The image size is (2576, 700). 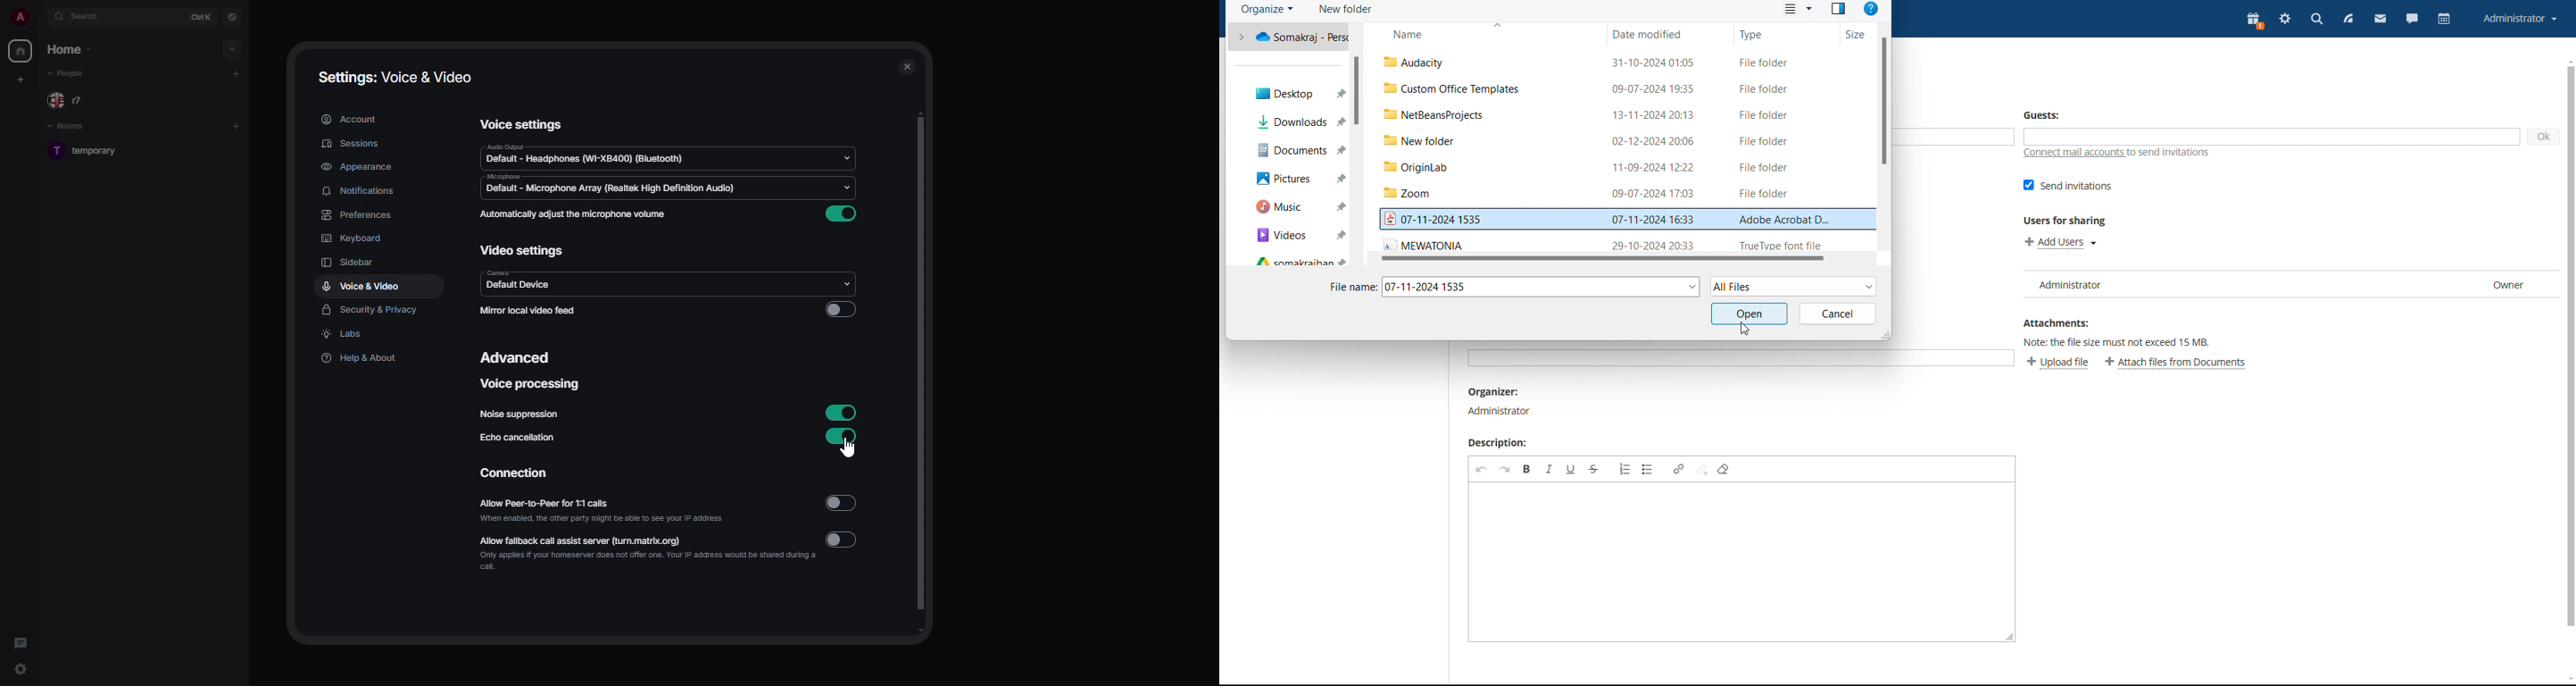 I want to click on advanced, so click(x=519, y=359).